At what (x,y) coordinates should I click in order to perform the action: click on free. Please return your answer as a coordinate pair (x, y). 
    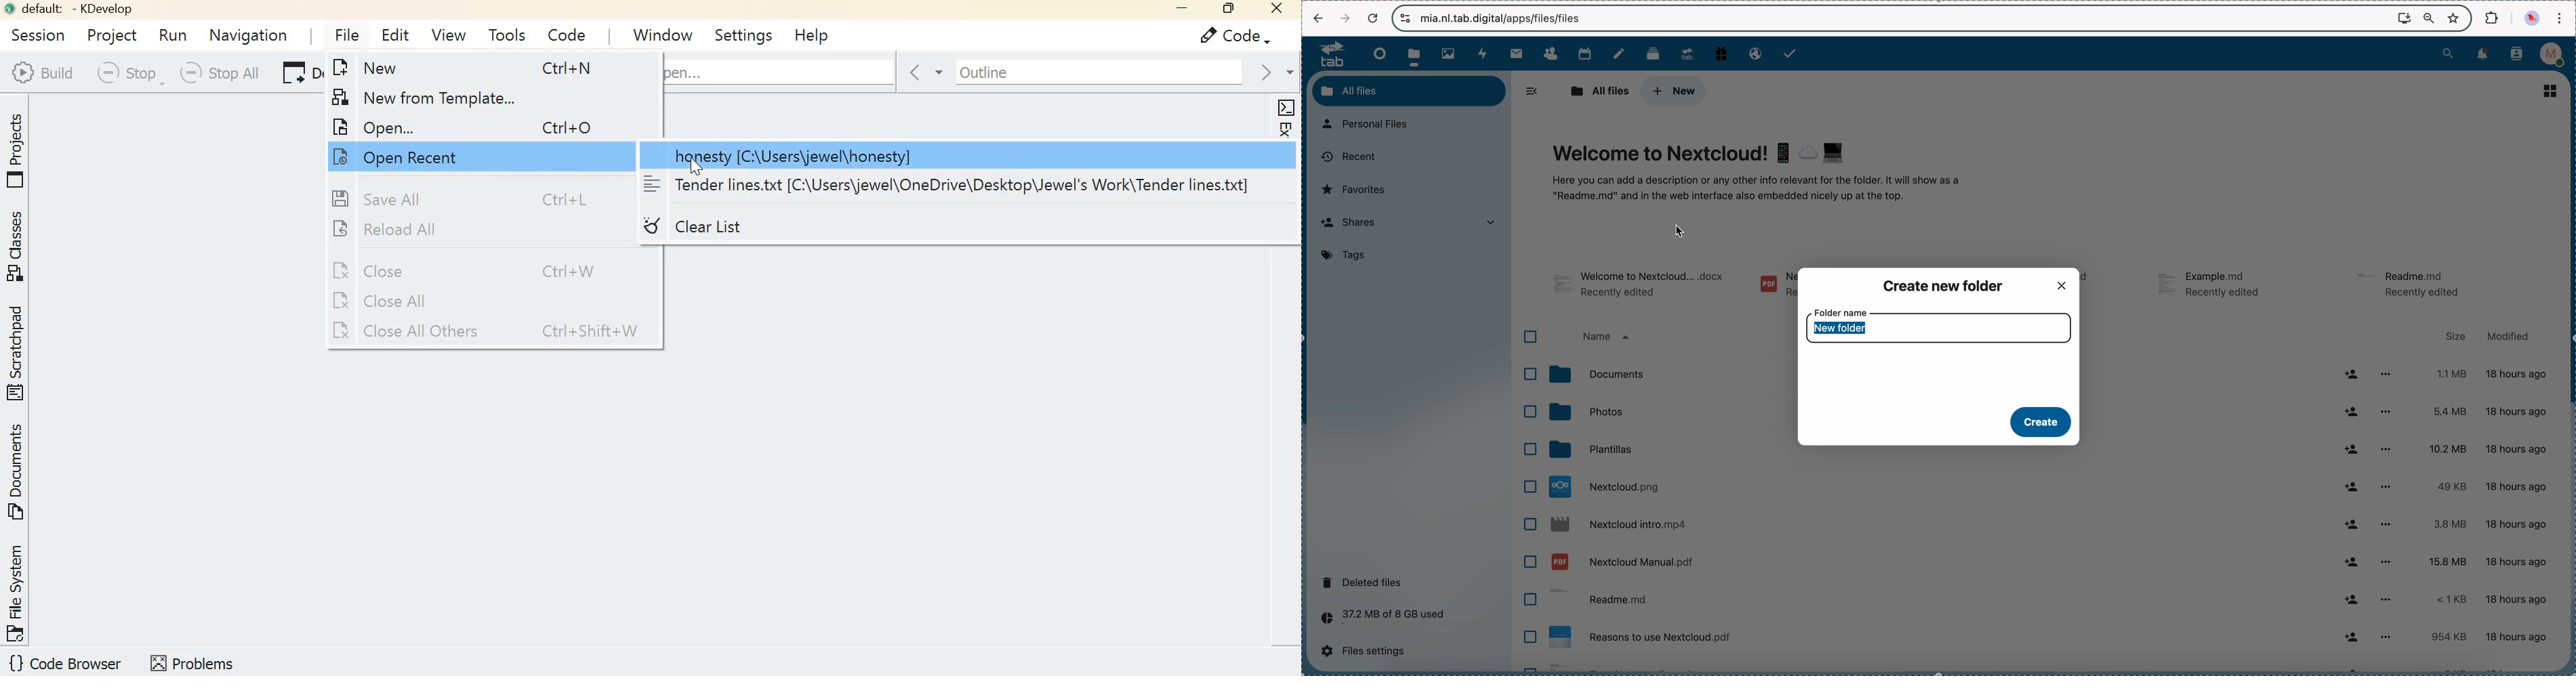
    Looking at the image, I should click on (1722, 53).